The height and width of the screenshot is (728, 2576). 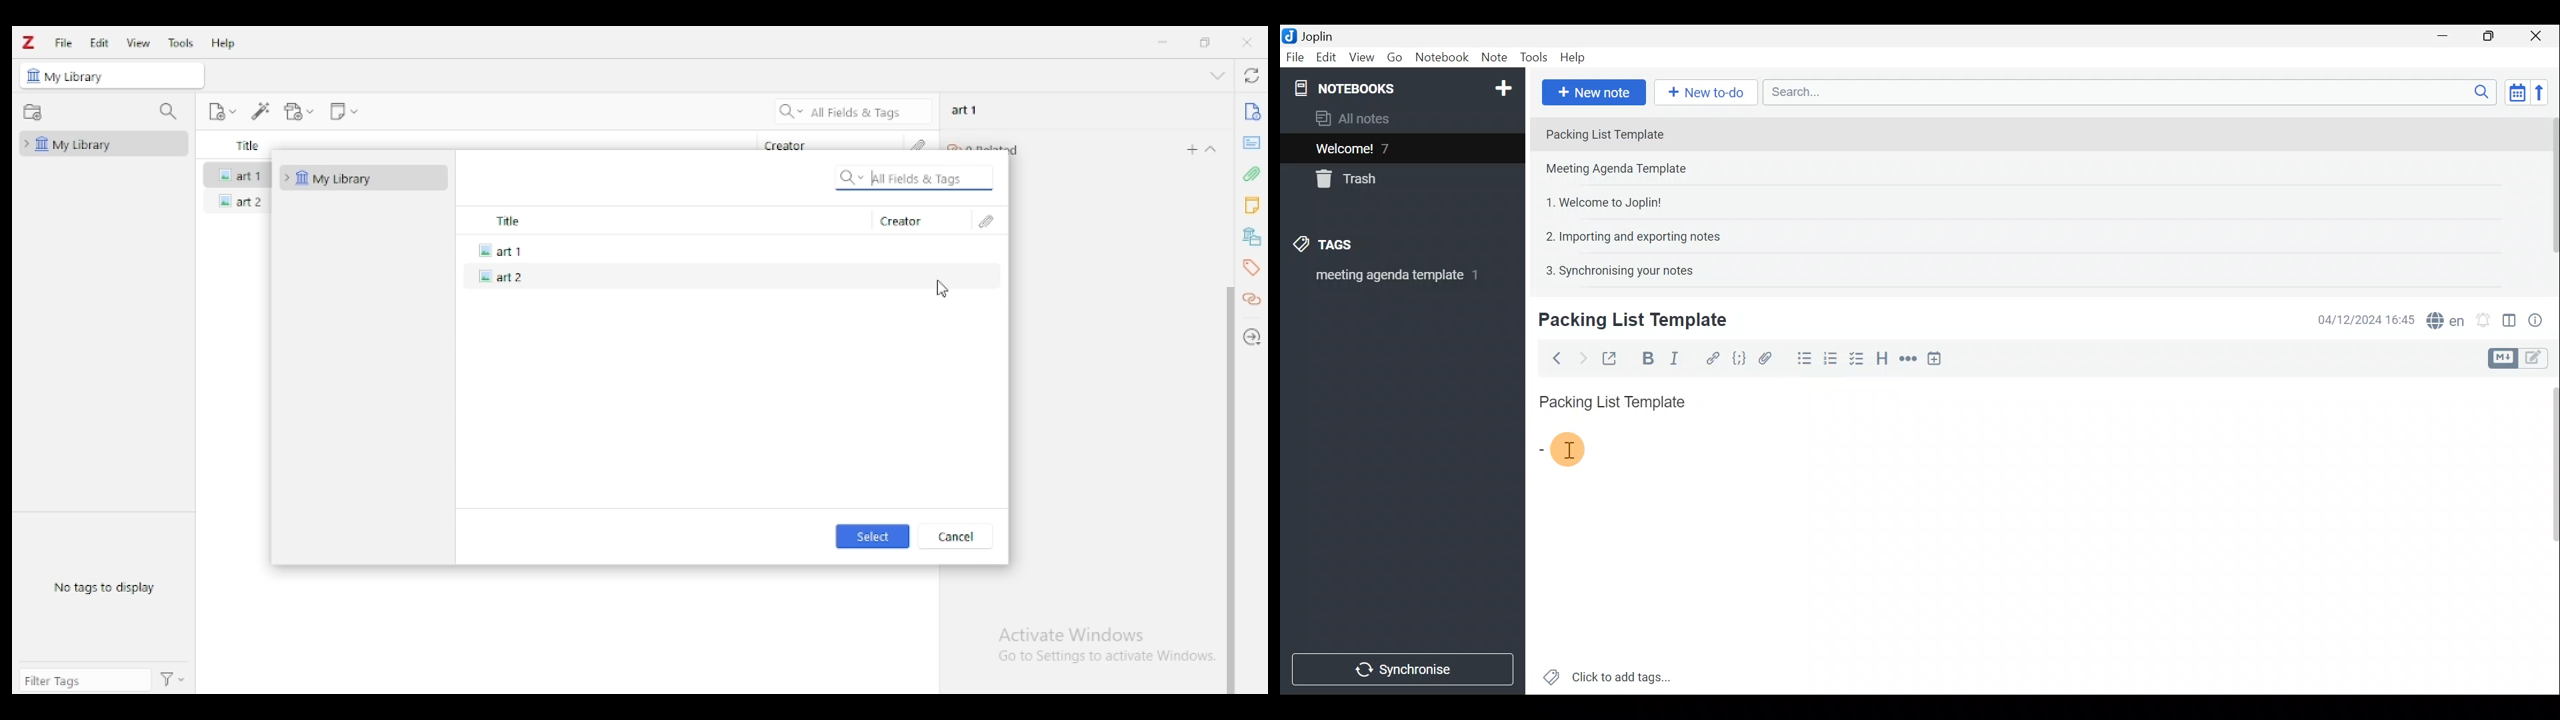 What do you see at coordinates (1493, 58) in the screenshot?
I see `Note` at bounding box center [1493, 58].